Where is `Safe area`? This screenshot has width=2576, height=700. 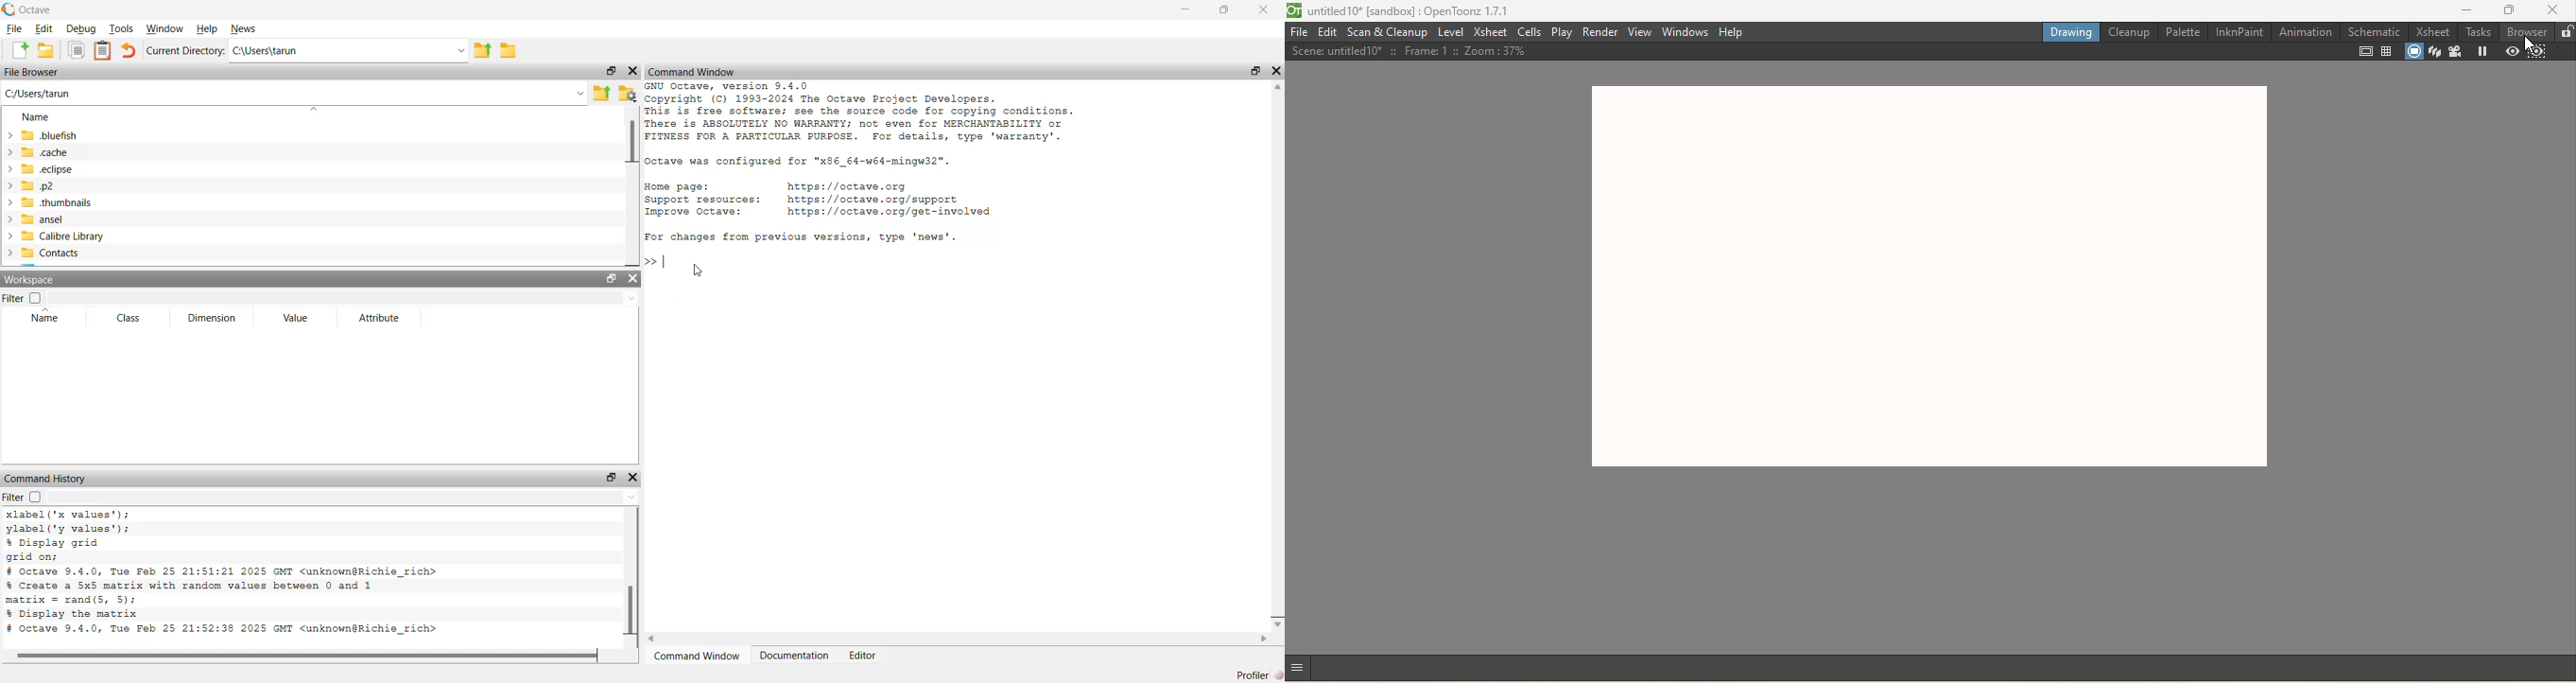 Safe area is located at coordinates (2365, 50).